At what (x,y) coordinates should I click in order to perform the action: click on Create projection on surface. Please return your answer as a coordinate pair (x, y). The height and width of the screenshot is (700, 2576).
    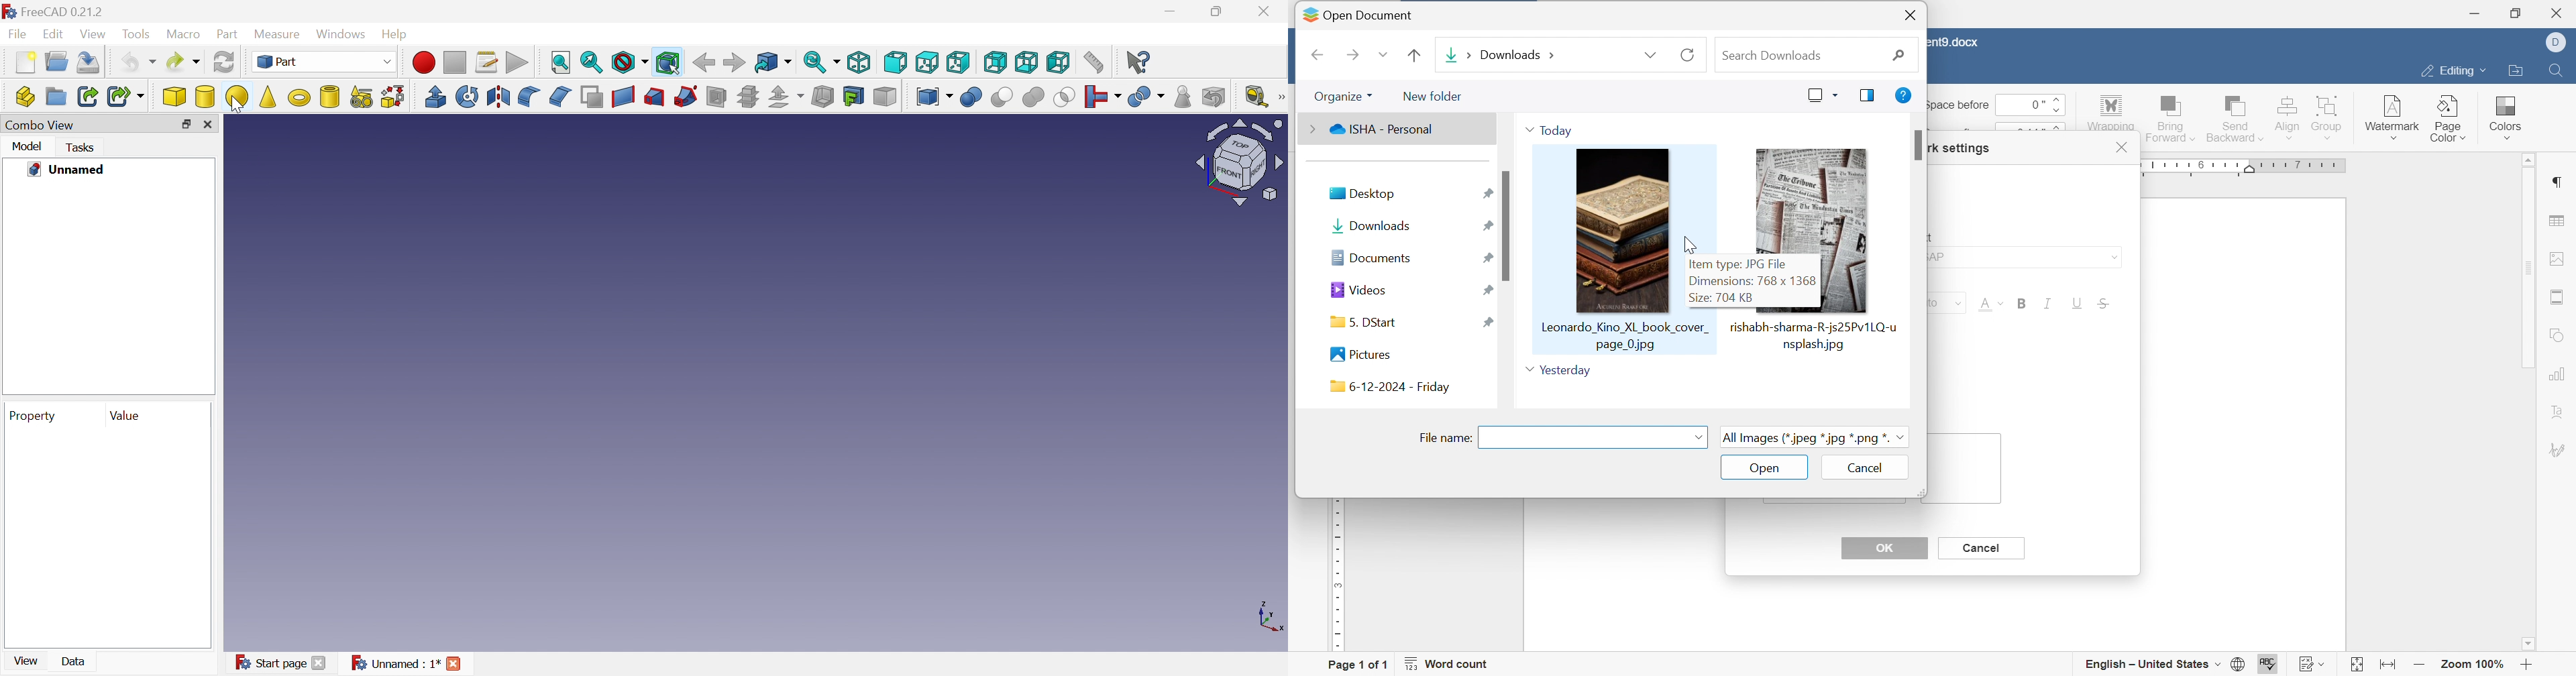
    Looking at the image, I should click on (853, 97).